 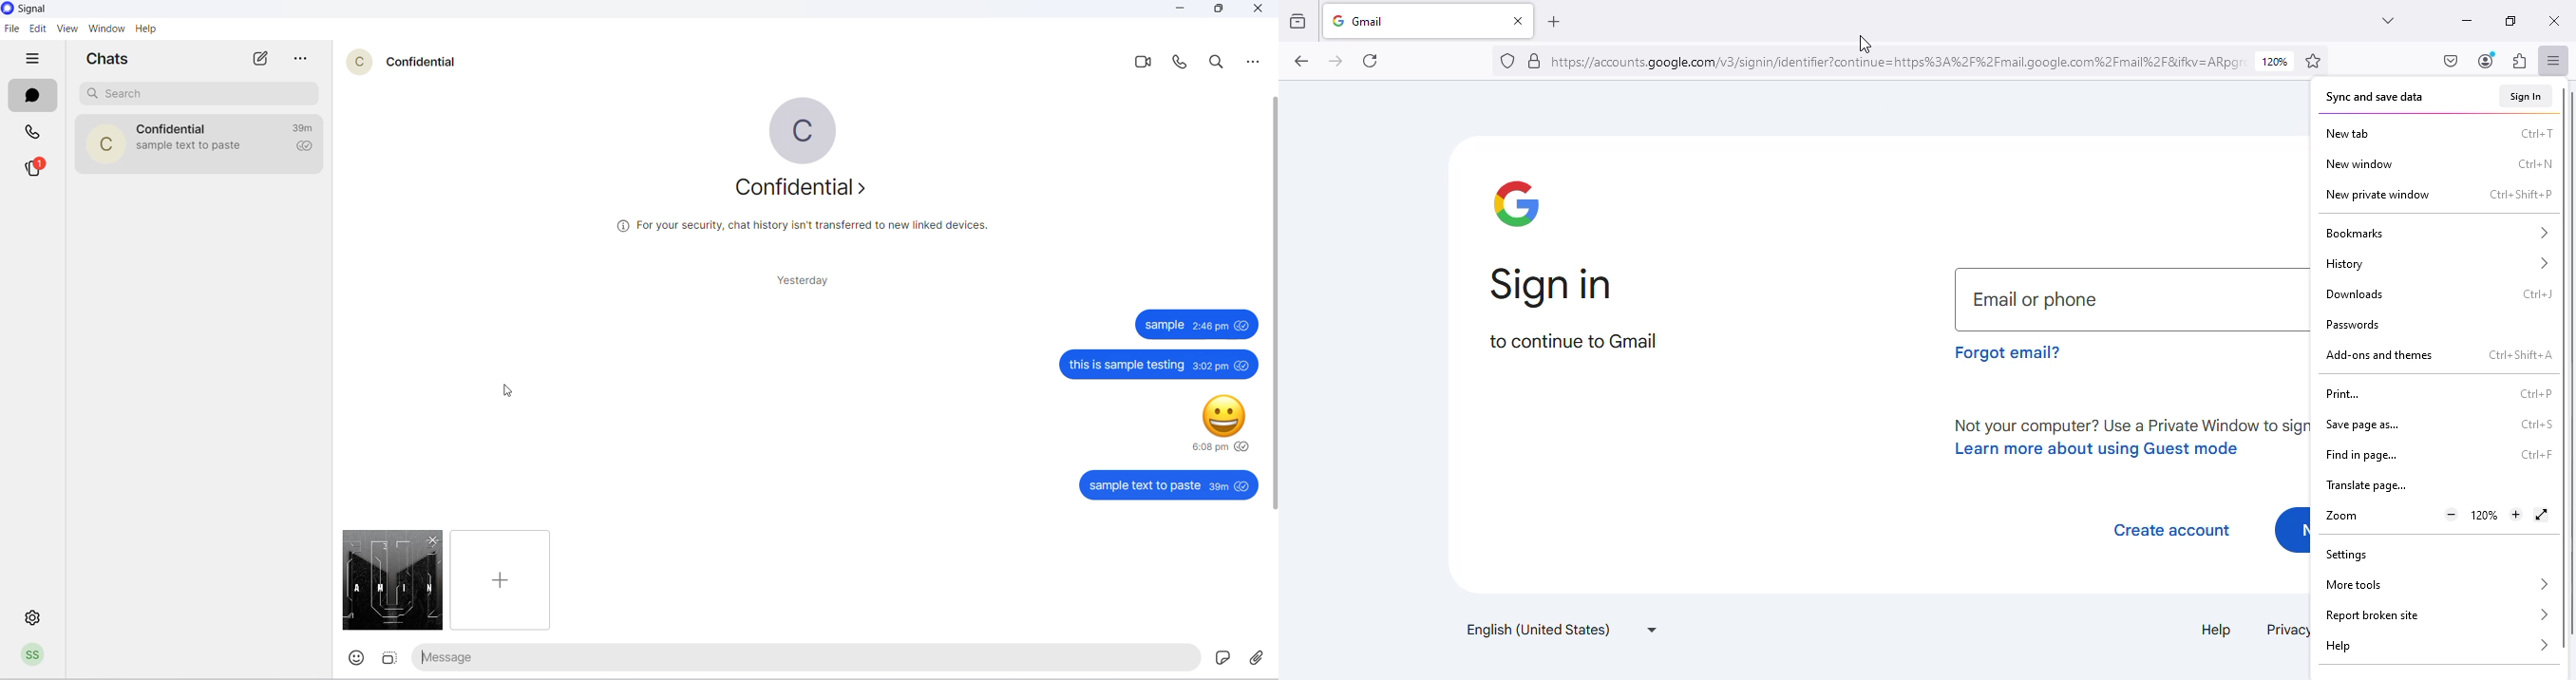 What do you see at coordinates (2519, 356) in the screenshot?
I see `shortcut for add-ons and themes` at bounding box center [2519, 356].